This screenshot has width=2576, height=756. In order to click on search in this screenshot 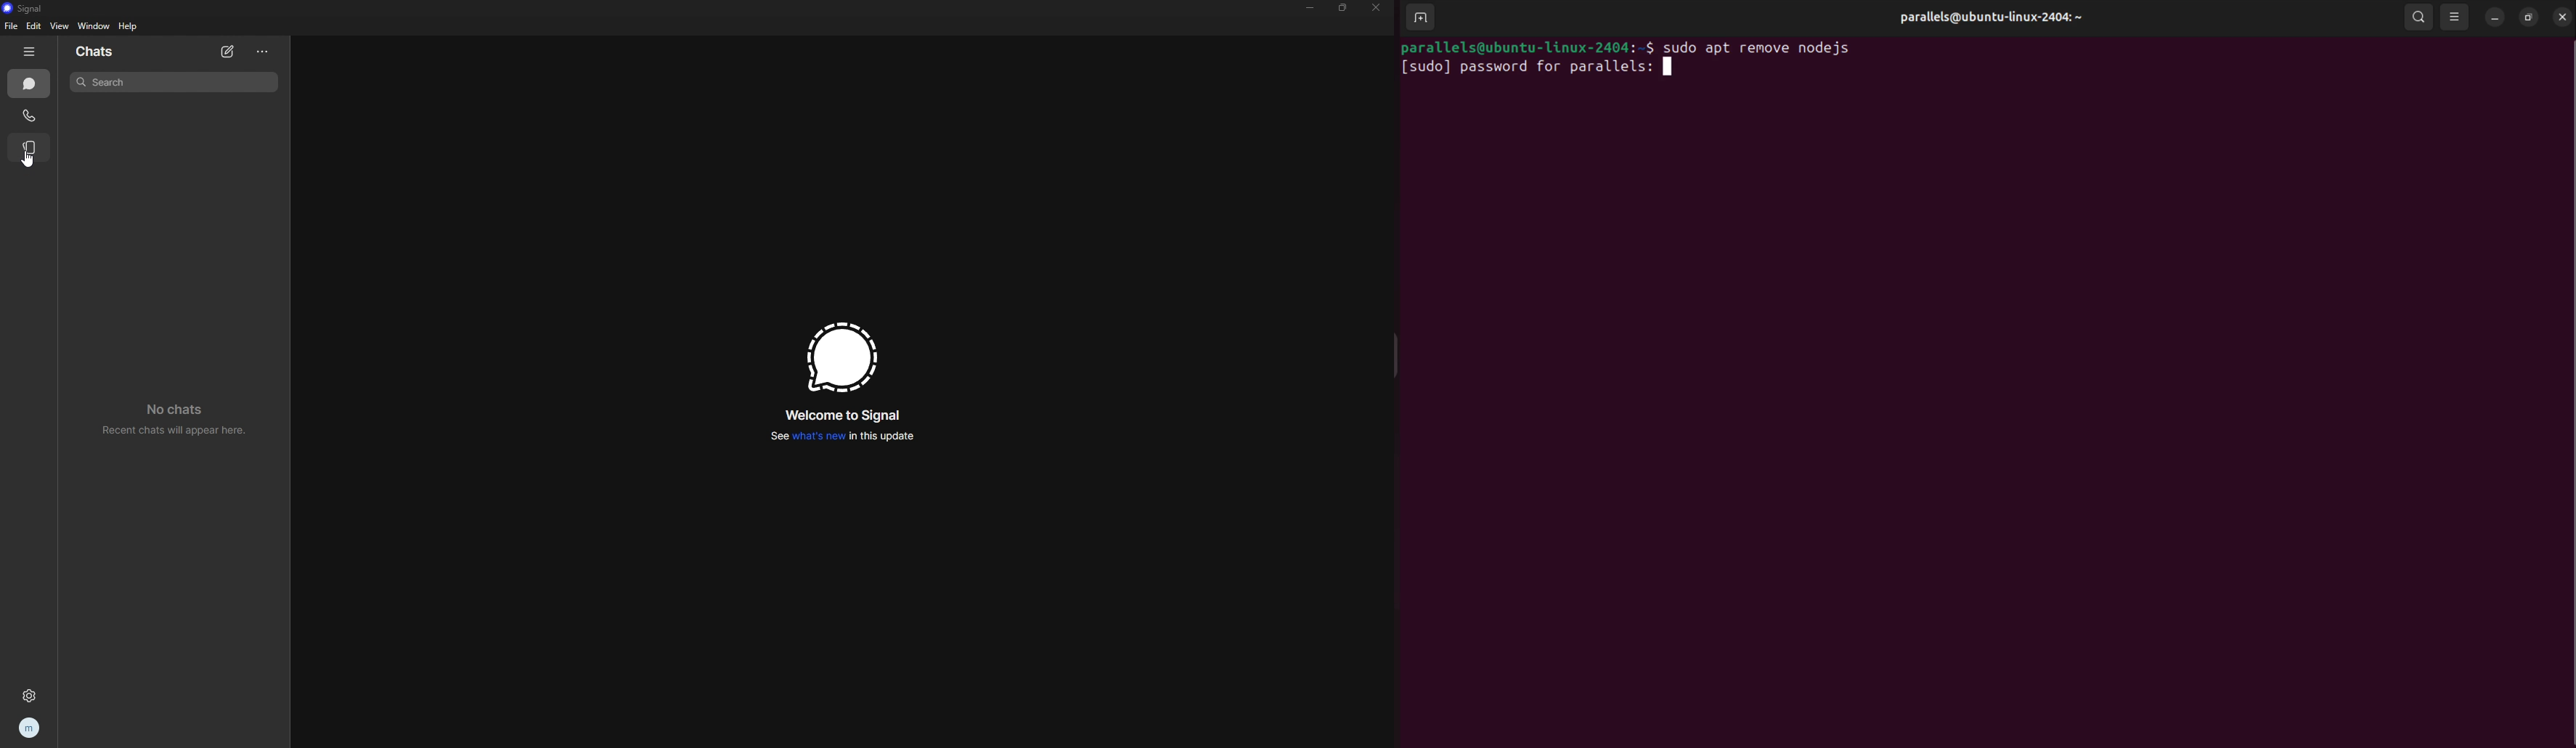, I will do `click(2419, 17)`.